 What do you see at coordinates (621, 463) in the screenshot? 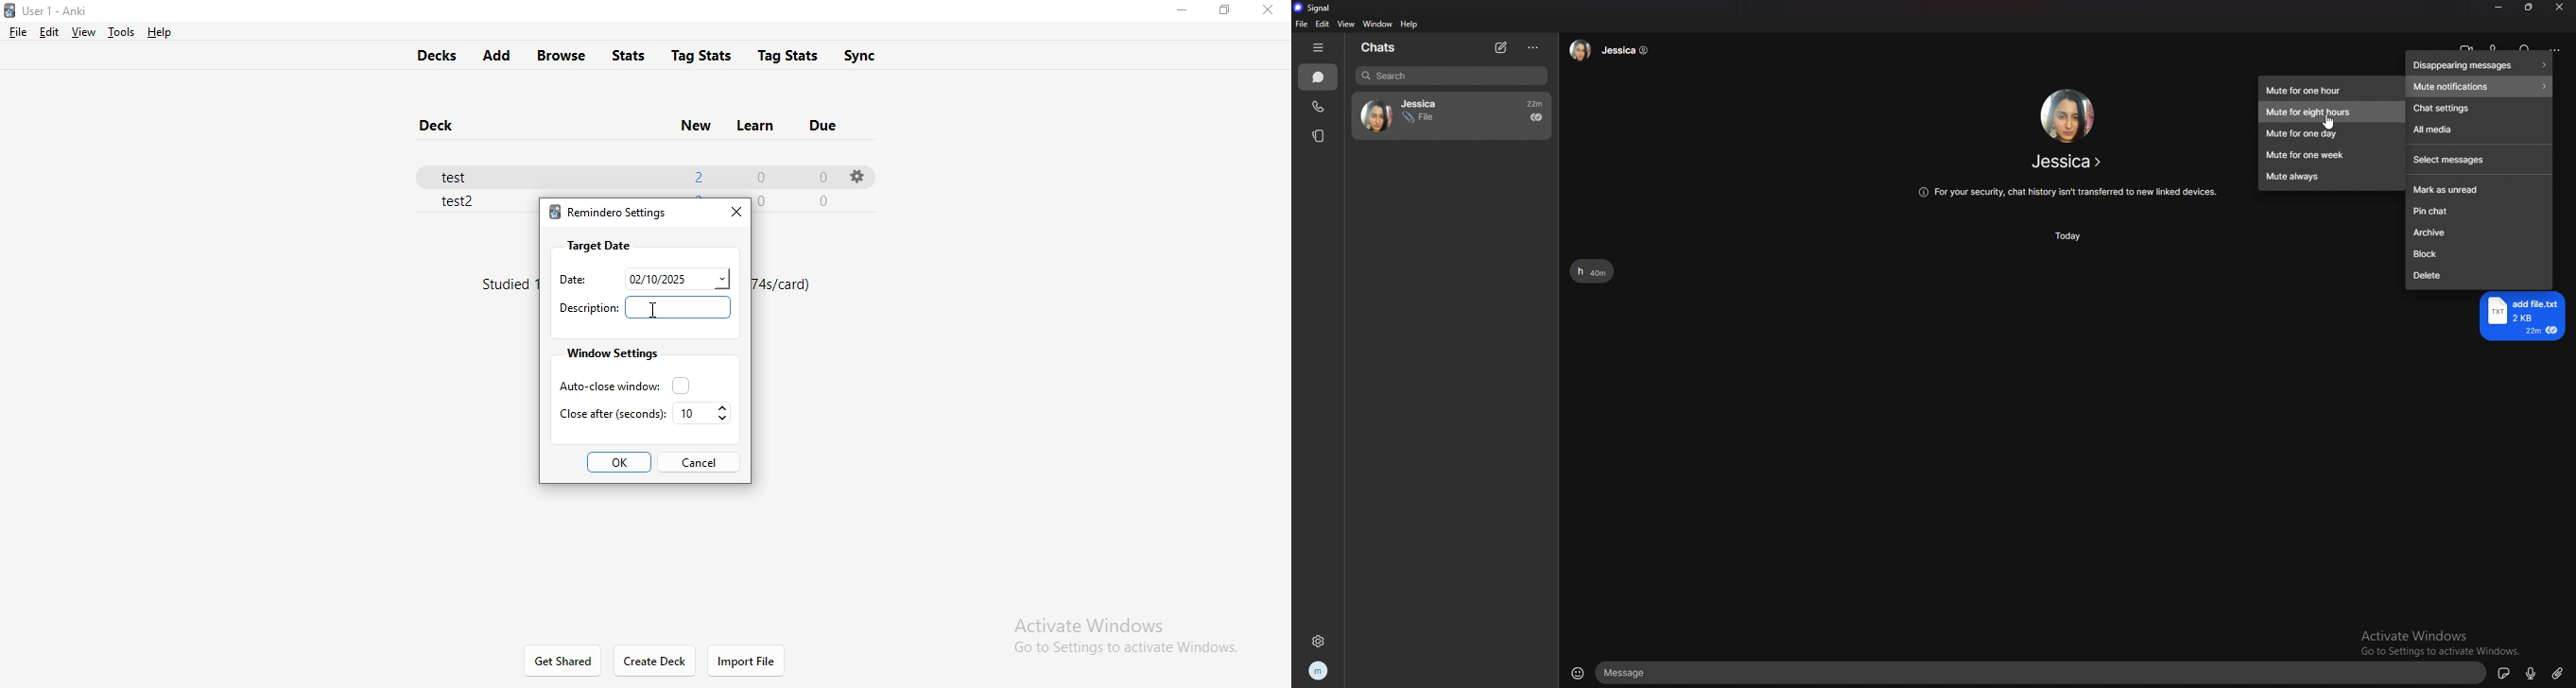
I see `ok` at bounding box center [621, 463].